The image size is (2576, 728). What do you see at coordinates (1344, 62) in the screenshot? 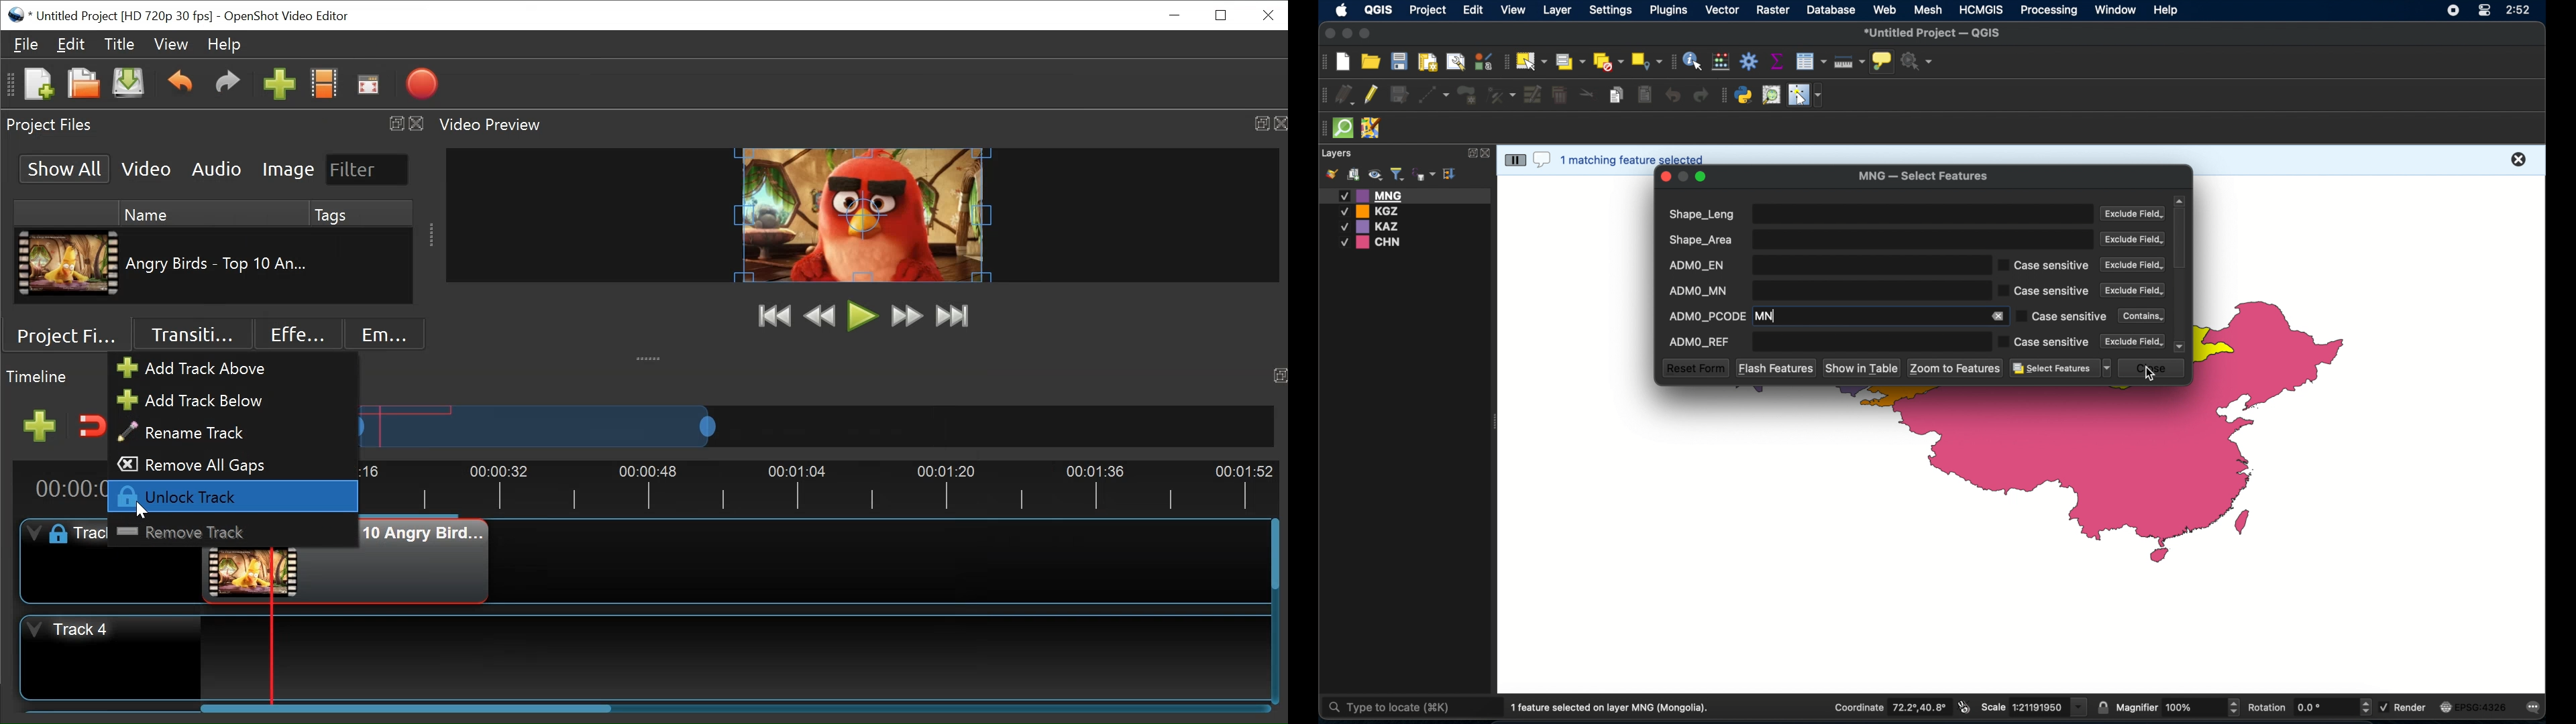
I see `new project` at bounding box center [1344, 62].